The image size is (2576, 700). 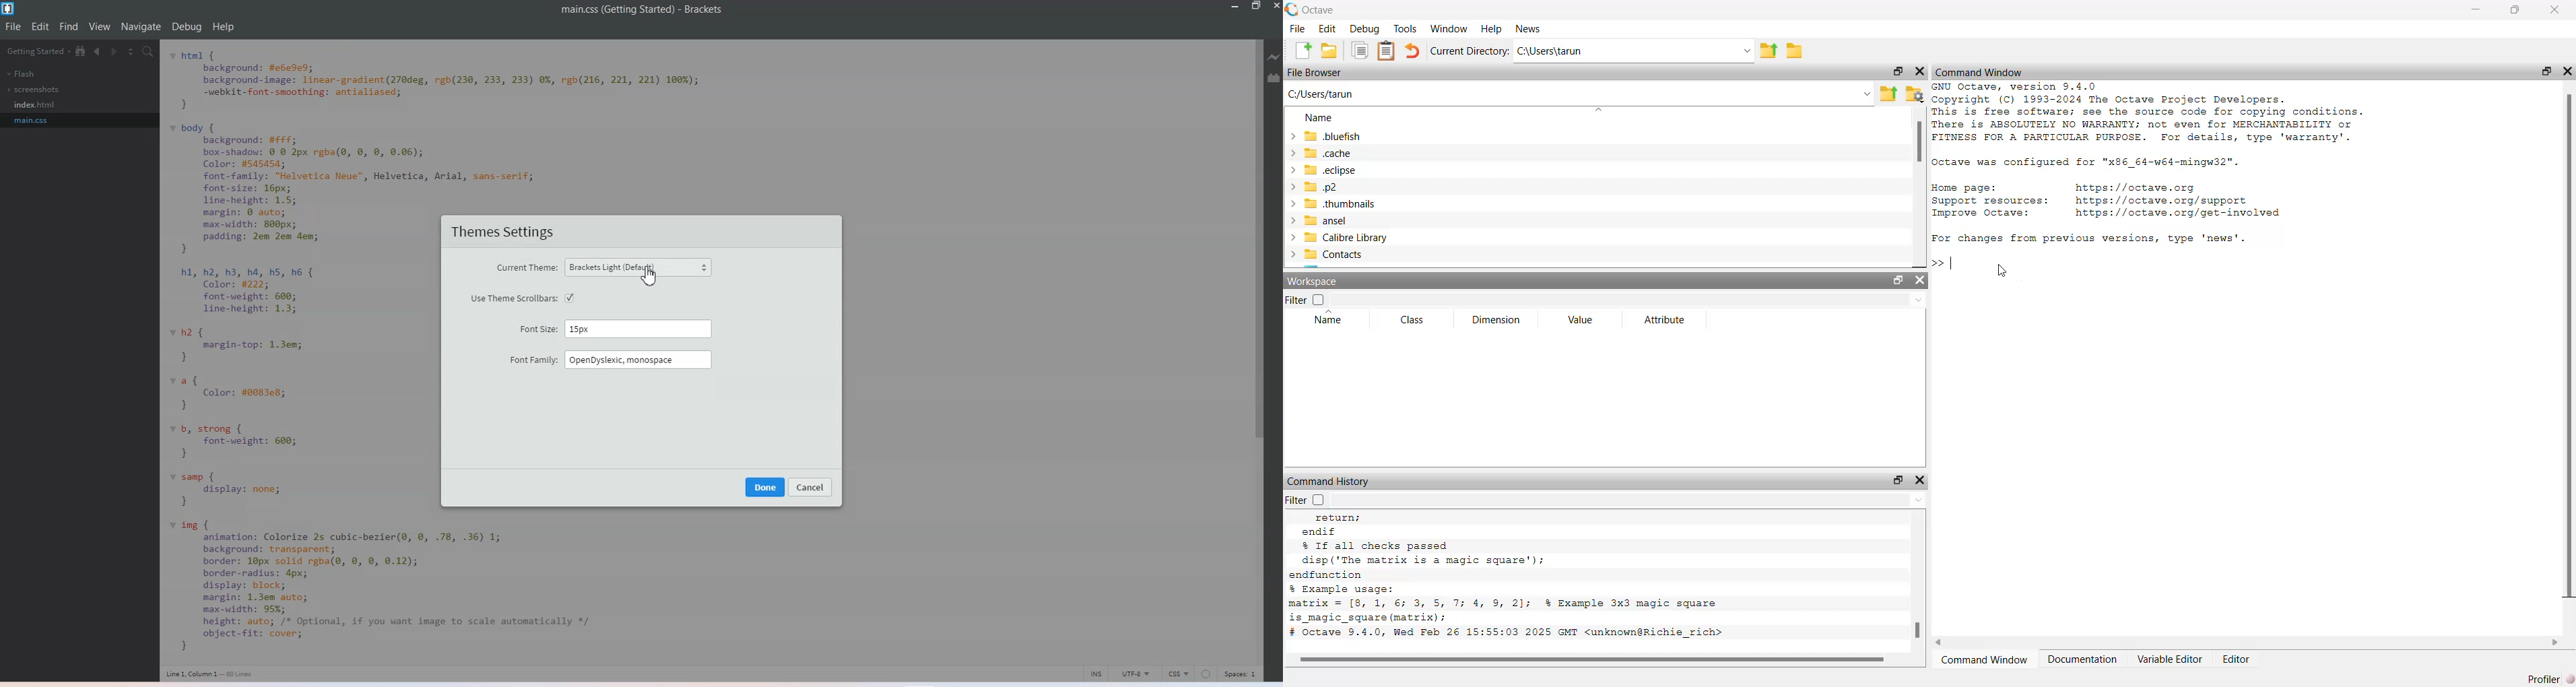 What do you see at coordinates (1256, 6) in the screenshot?
I see `Maximize` at bounding box center [1256, 6].